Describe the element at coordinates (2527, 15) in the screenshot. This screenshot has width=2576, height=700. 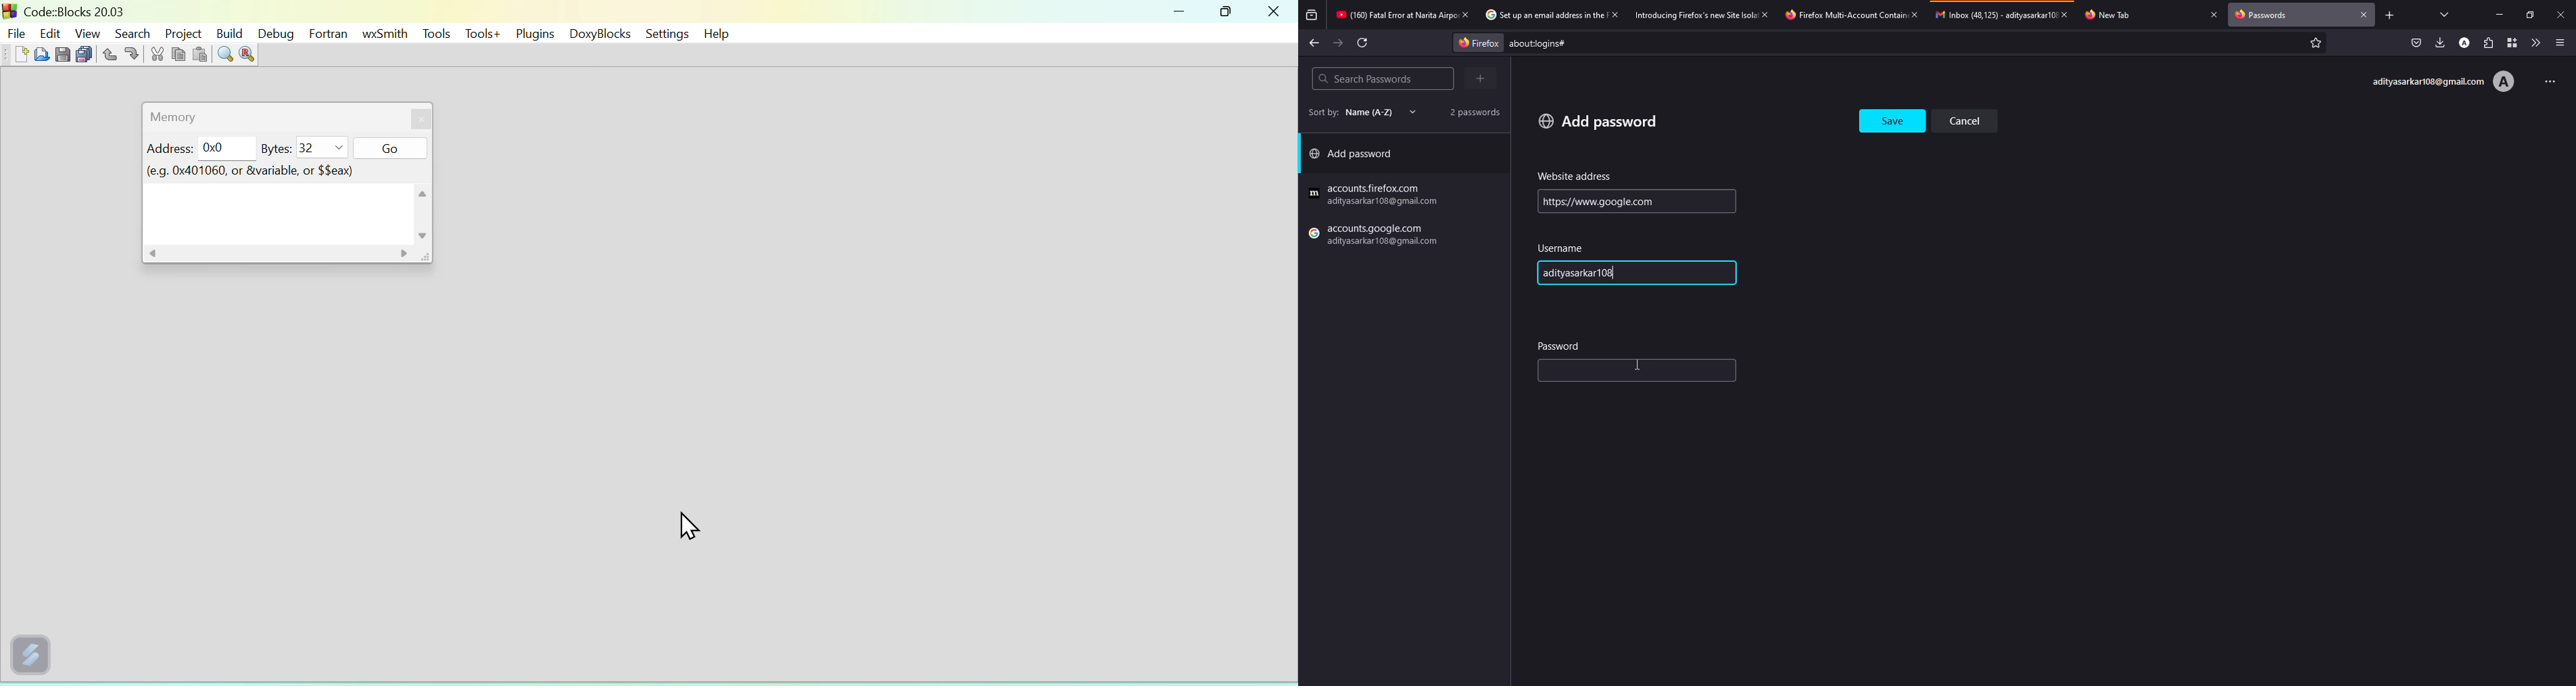
I see `maximize` at that location.